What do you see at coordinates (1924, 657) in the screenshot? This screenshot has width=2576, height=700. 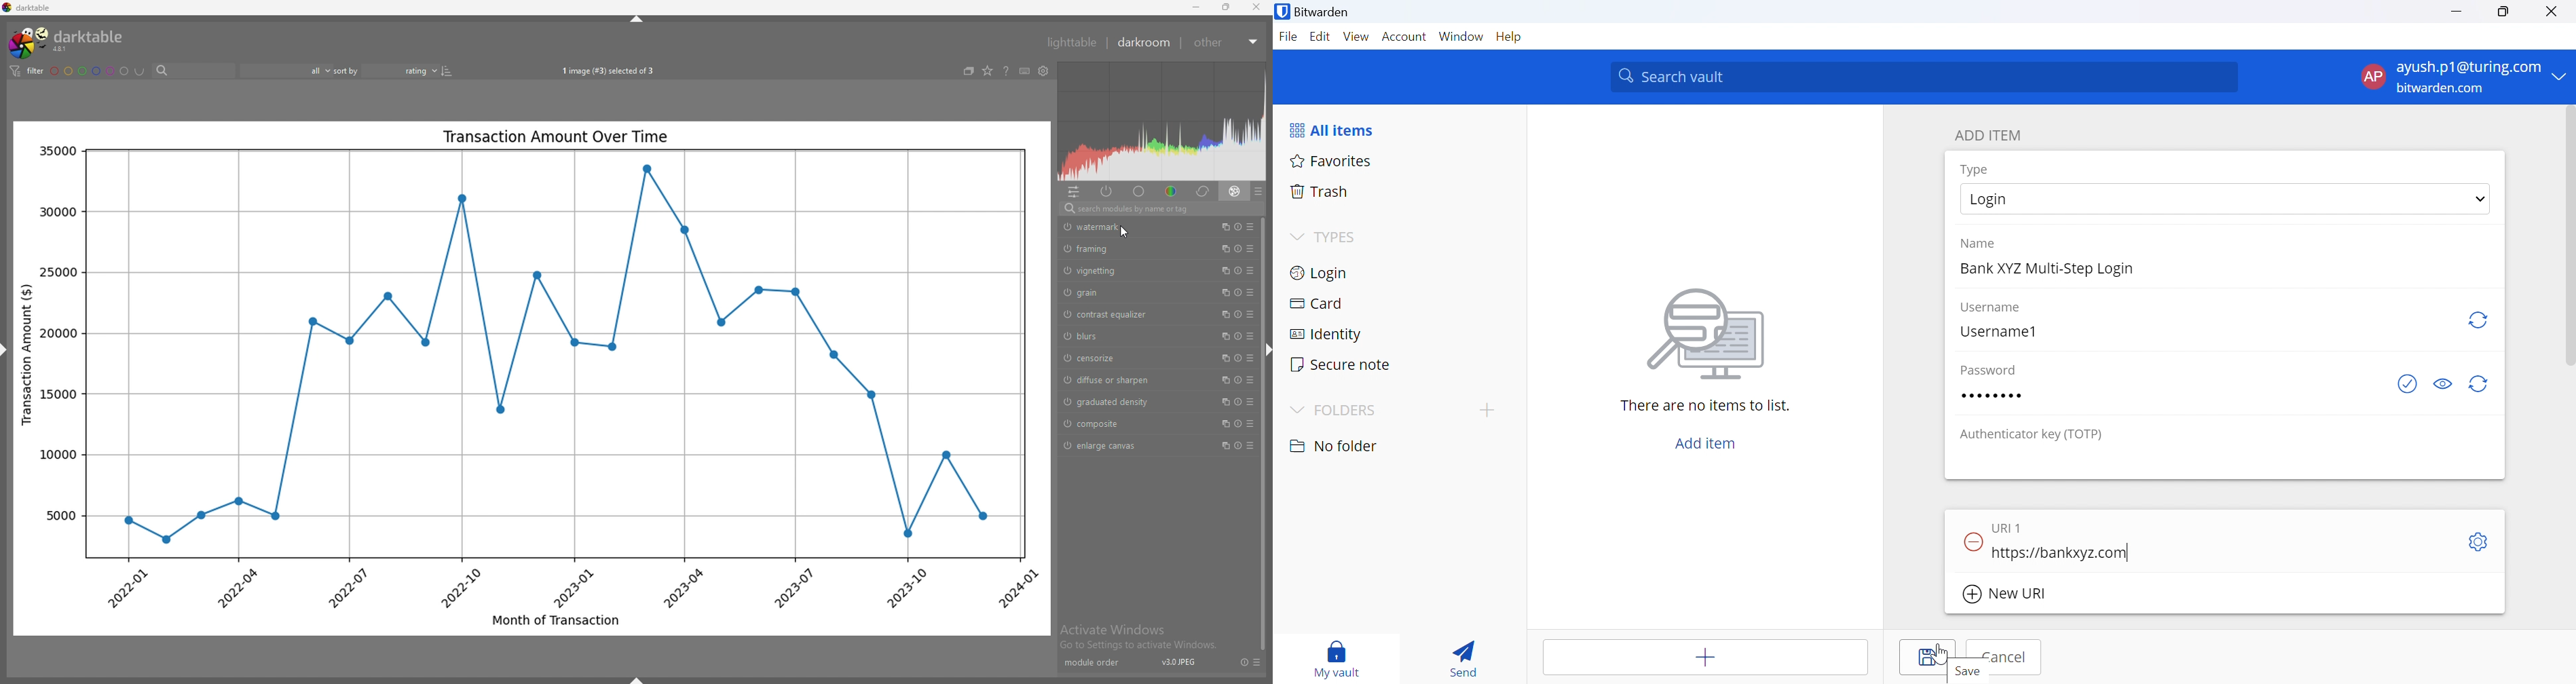 I see `Save` at bounding box center [1924, 657].